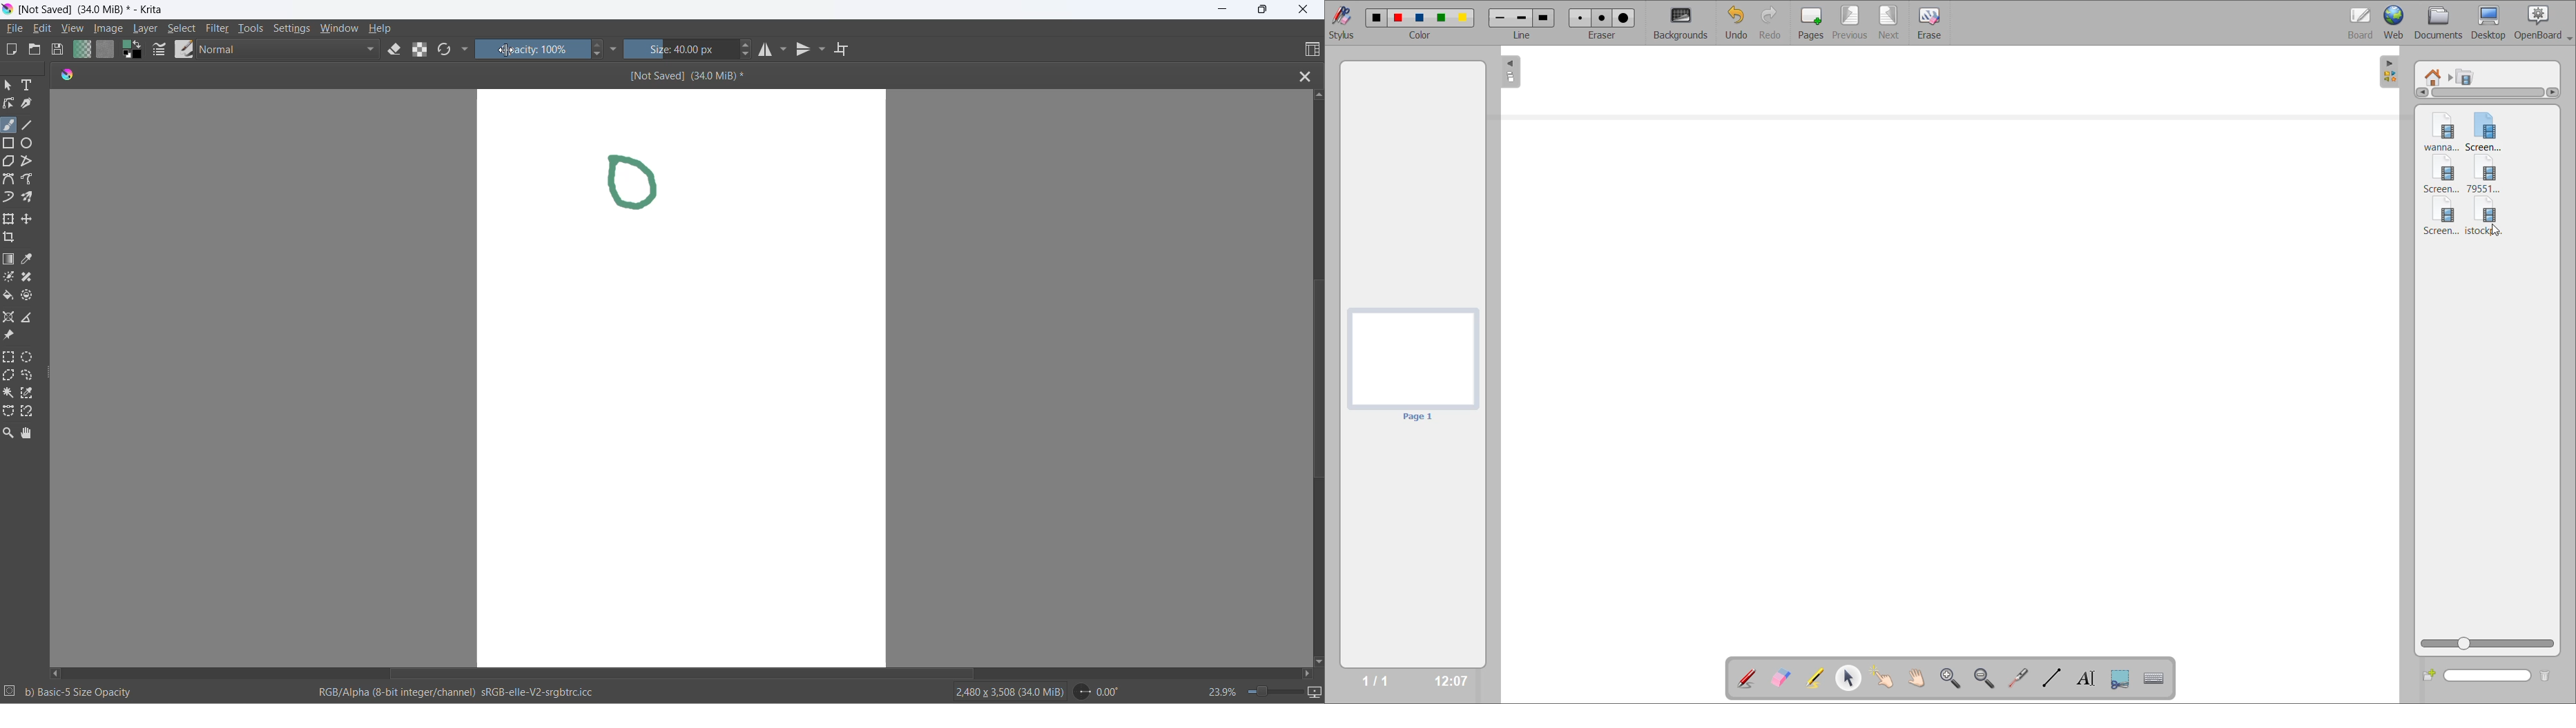  Describe the element at coordinates (109, 29) in the screenshot. I see `image` at that location.